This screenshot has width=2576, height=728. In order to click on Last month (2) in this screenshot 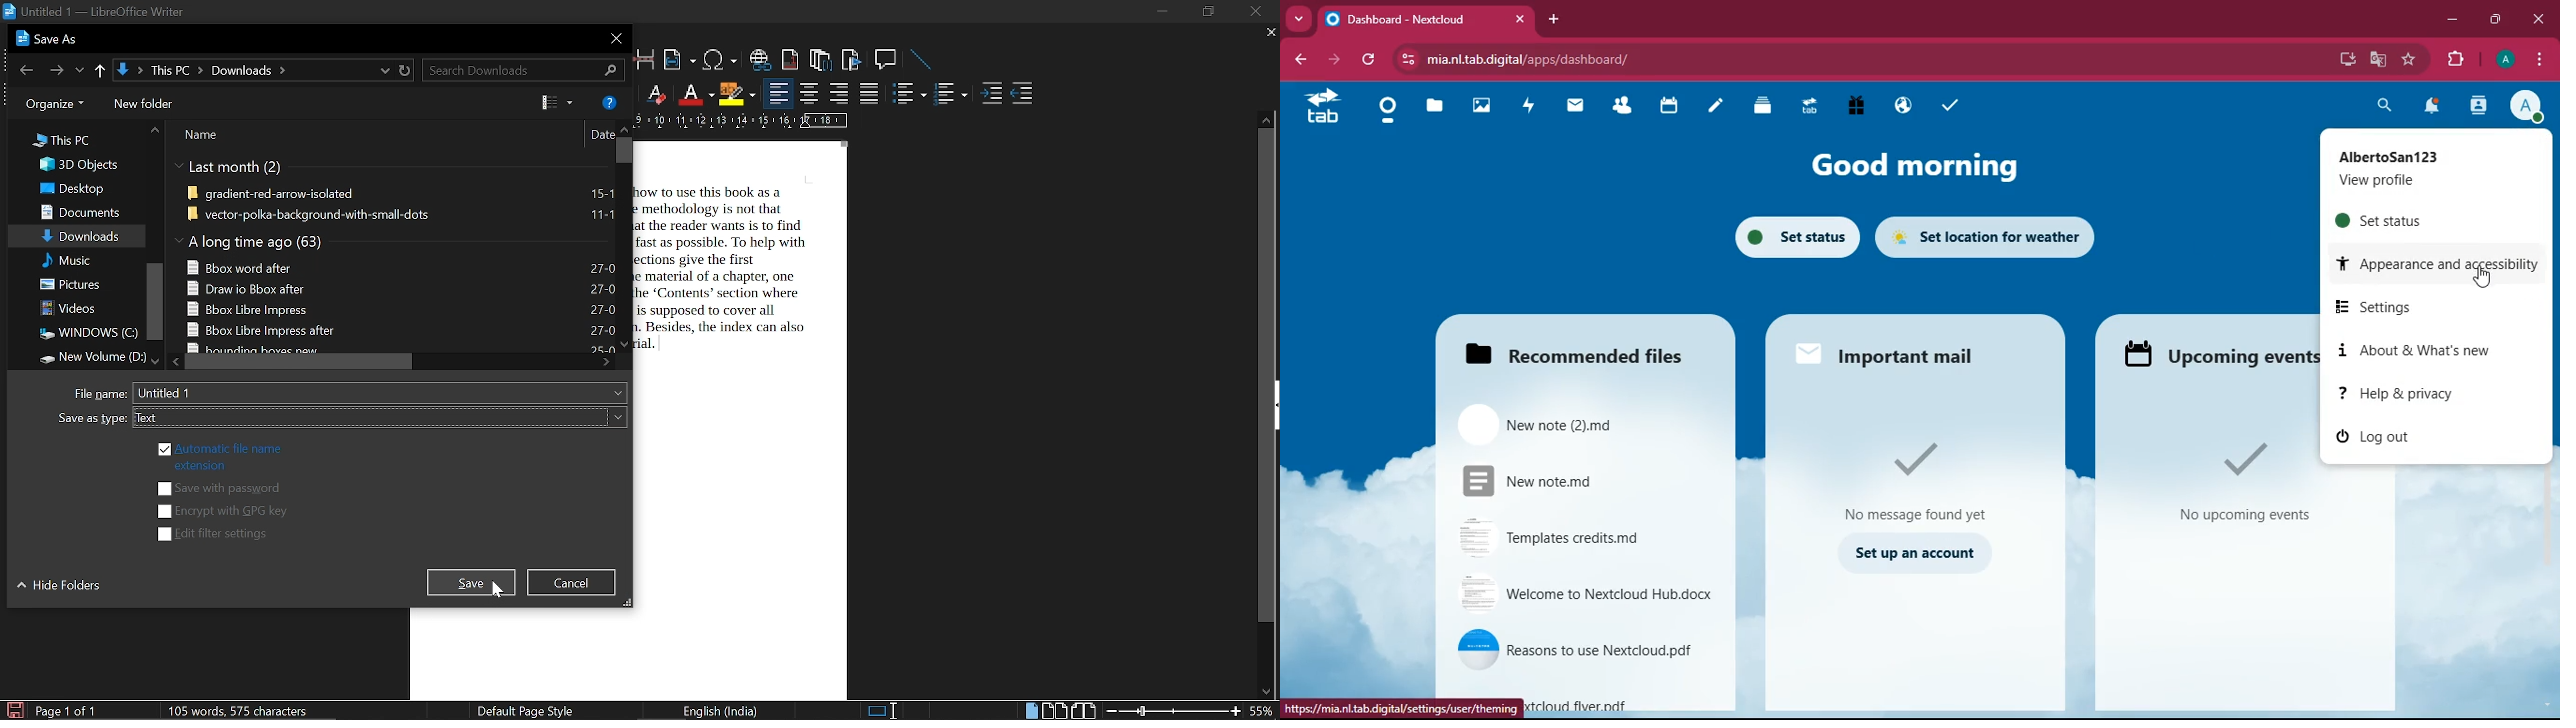, I will do `click(230, 168)`.